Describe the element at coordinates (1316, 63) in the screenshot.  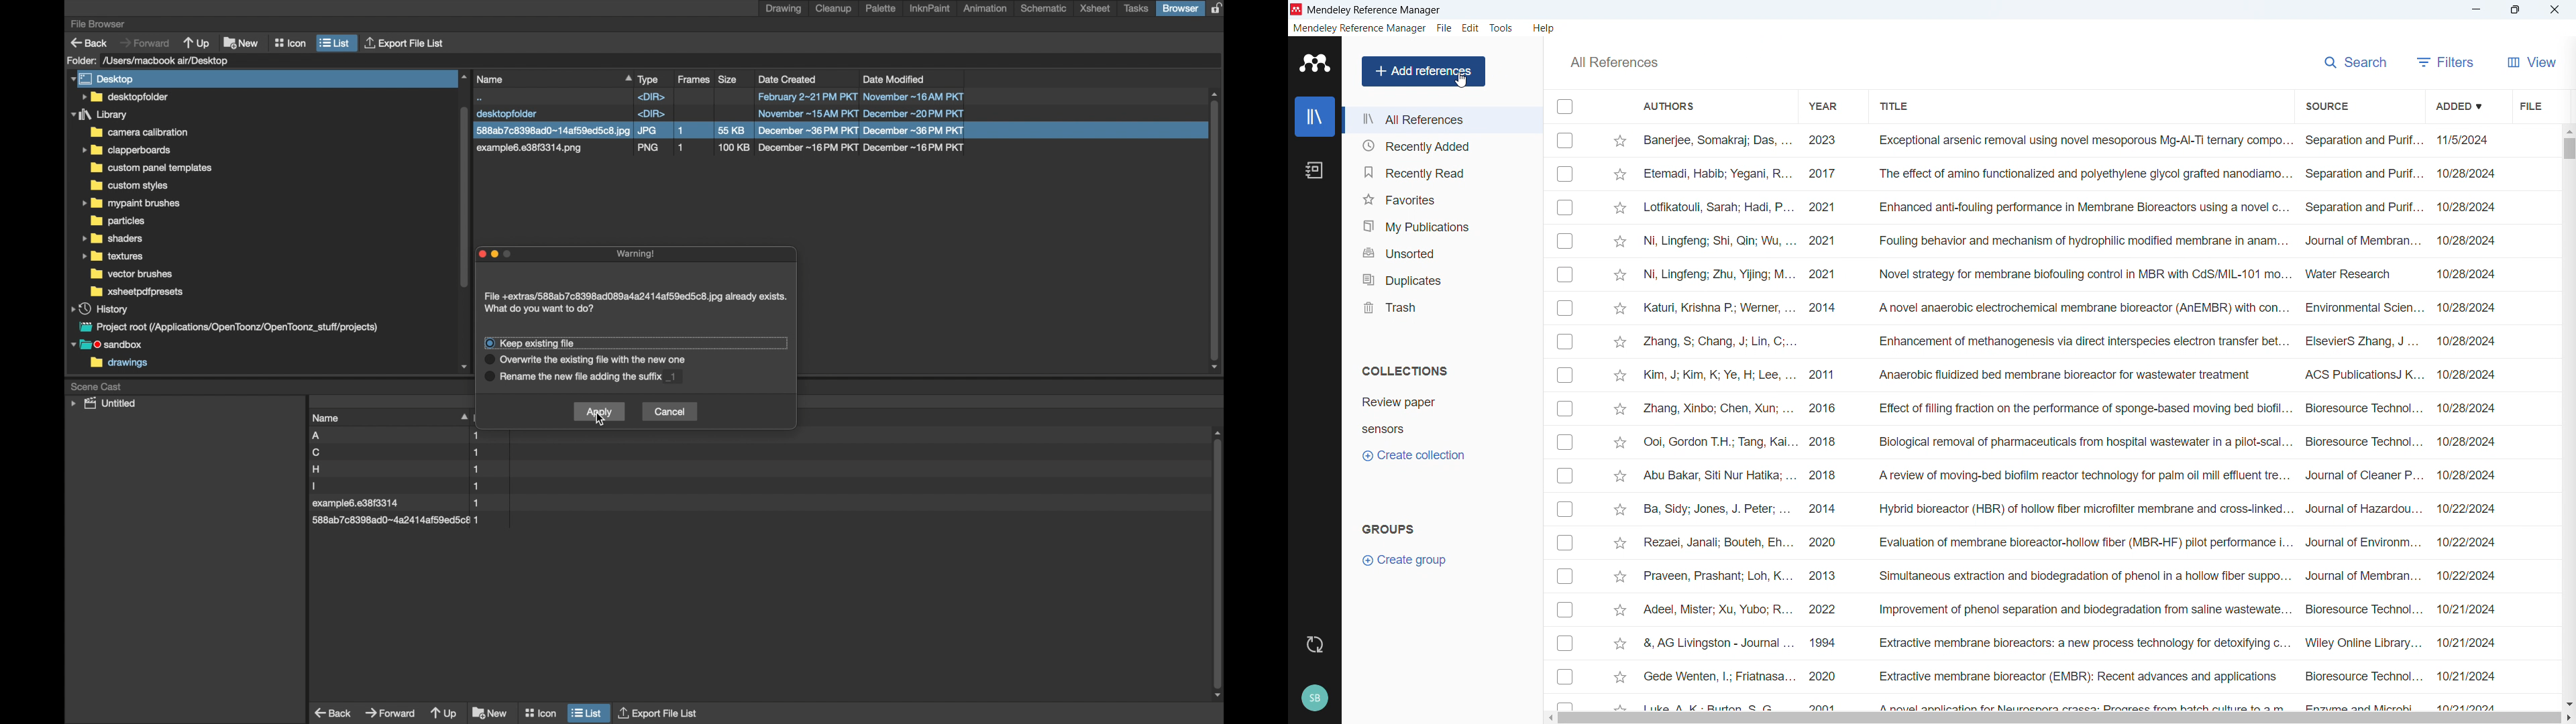
I see `Logo ` at that location.